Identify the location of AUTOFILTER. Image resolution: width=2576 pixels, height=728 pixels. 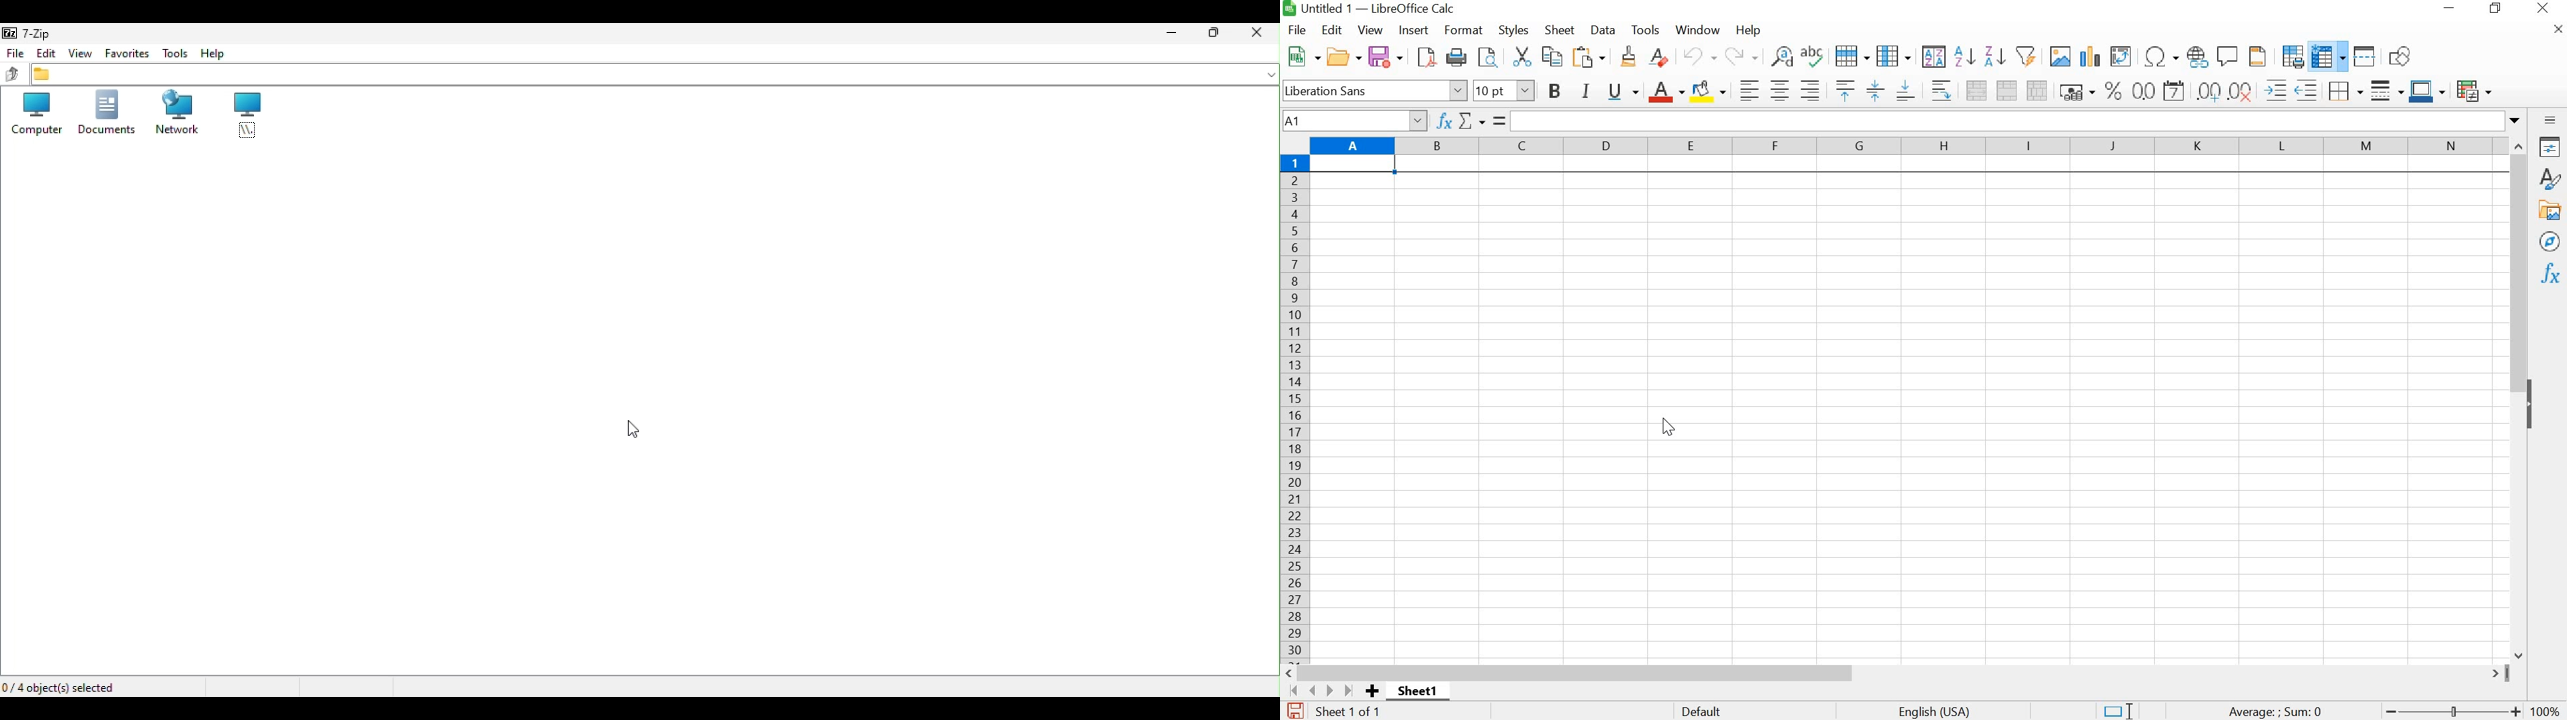
(2025, 54).